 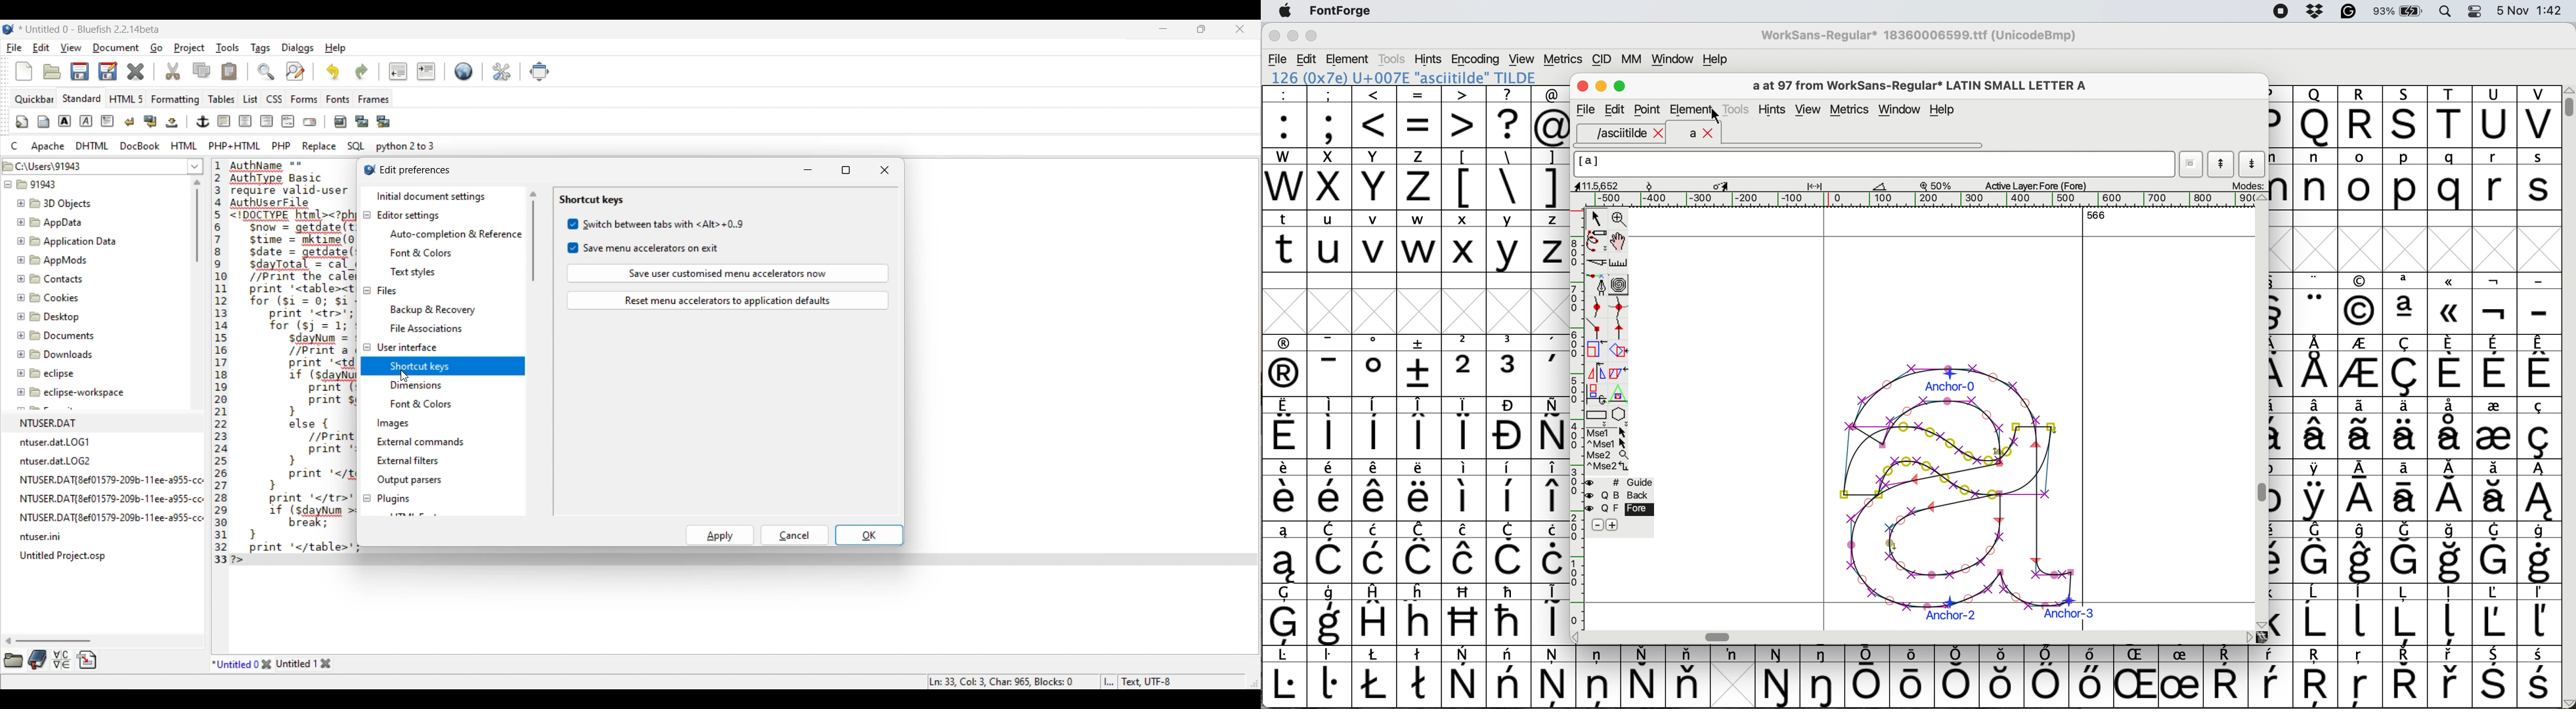 I want to click on 126 (0x7e) U+007E "asciitilde" TILDE, so click(x=1405, y=77).